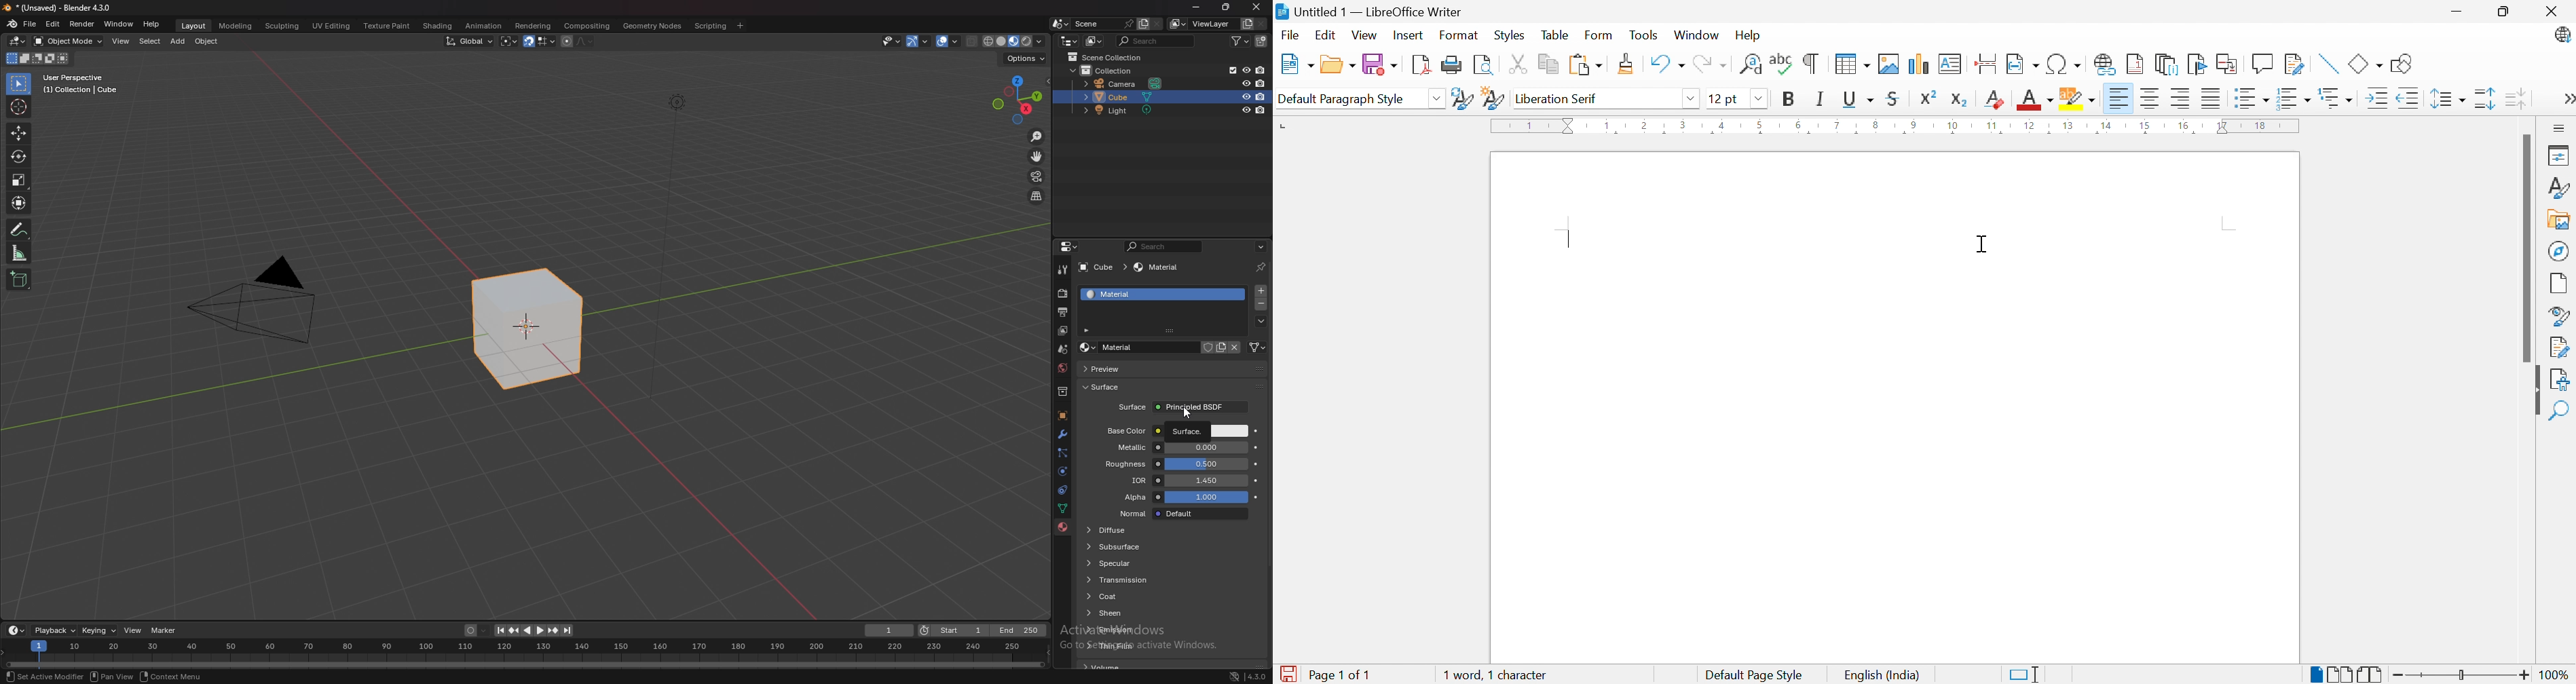 The width and height of the screenshot is (2576, 700). Describe the element at coordinates (1484, 65) in the screenshot. I see `Toggle Print Preview` at that location.